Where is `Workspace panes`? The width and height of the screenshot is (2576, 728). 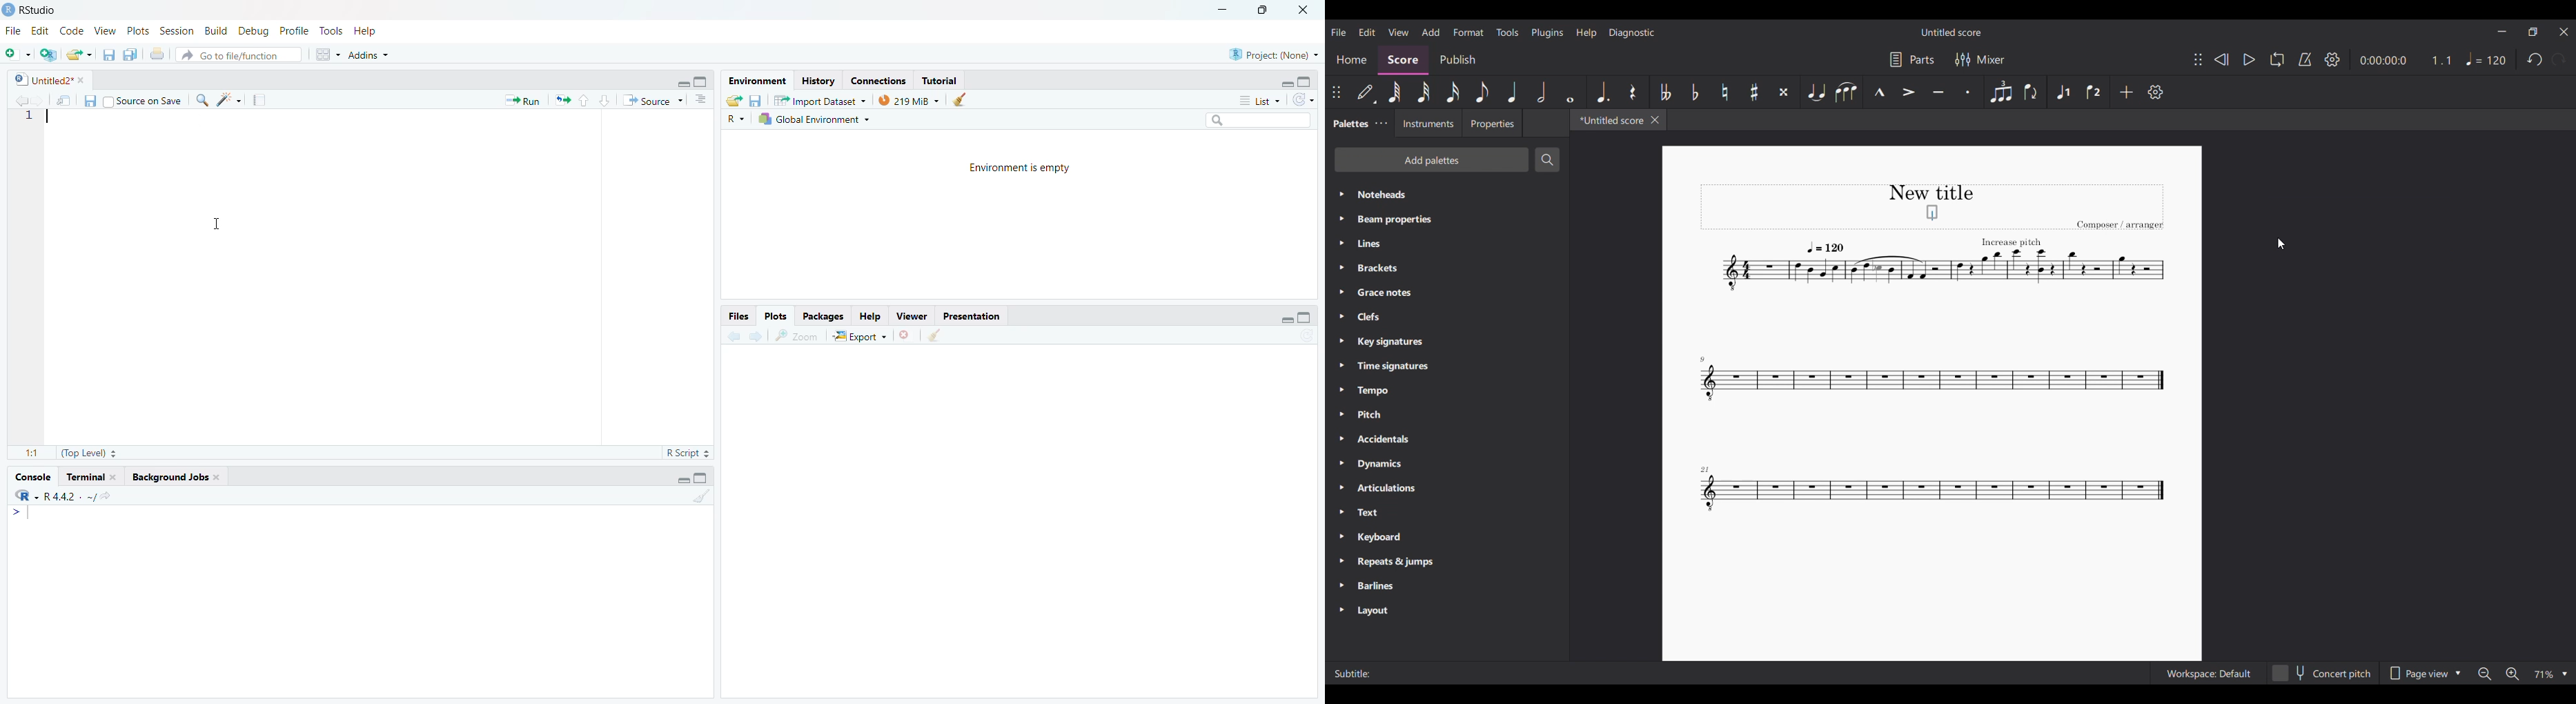
Workspace panes is located at coordinates (325, 54).